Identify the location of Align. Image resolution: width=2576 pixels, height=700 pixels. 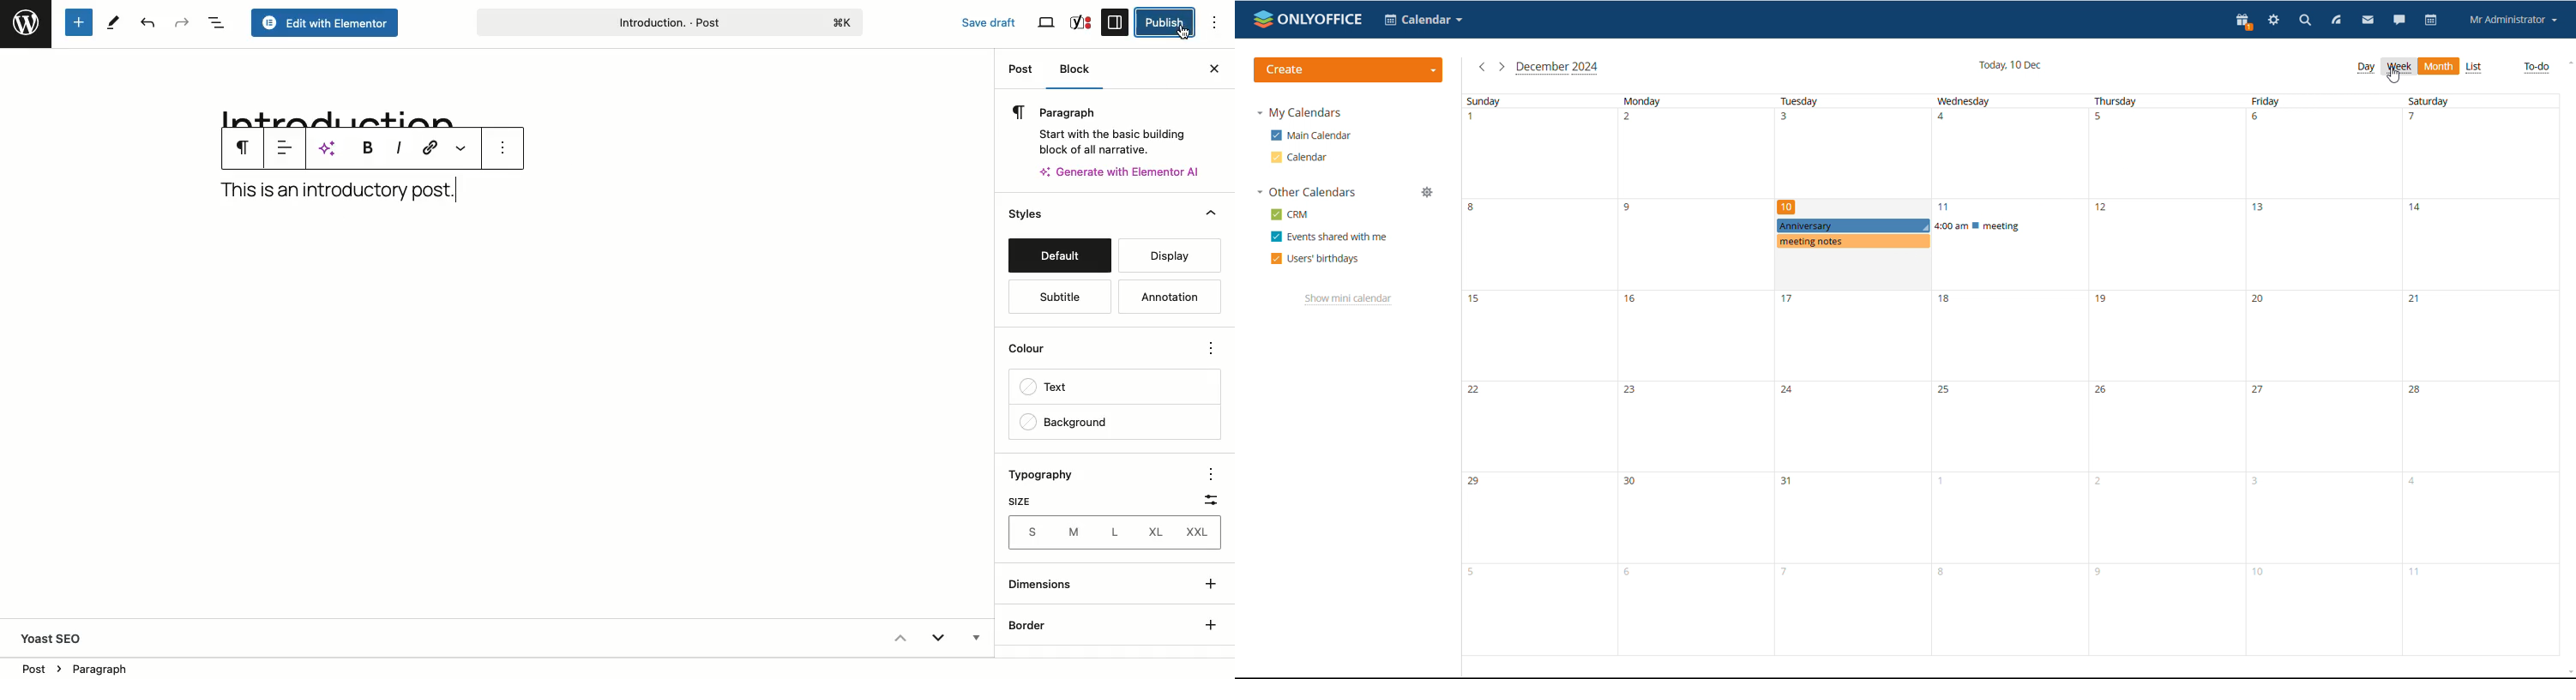
(285, 148).